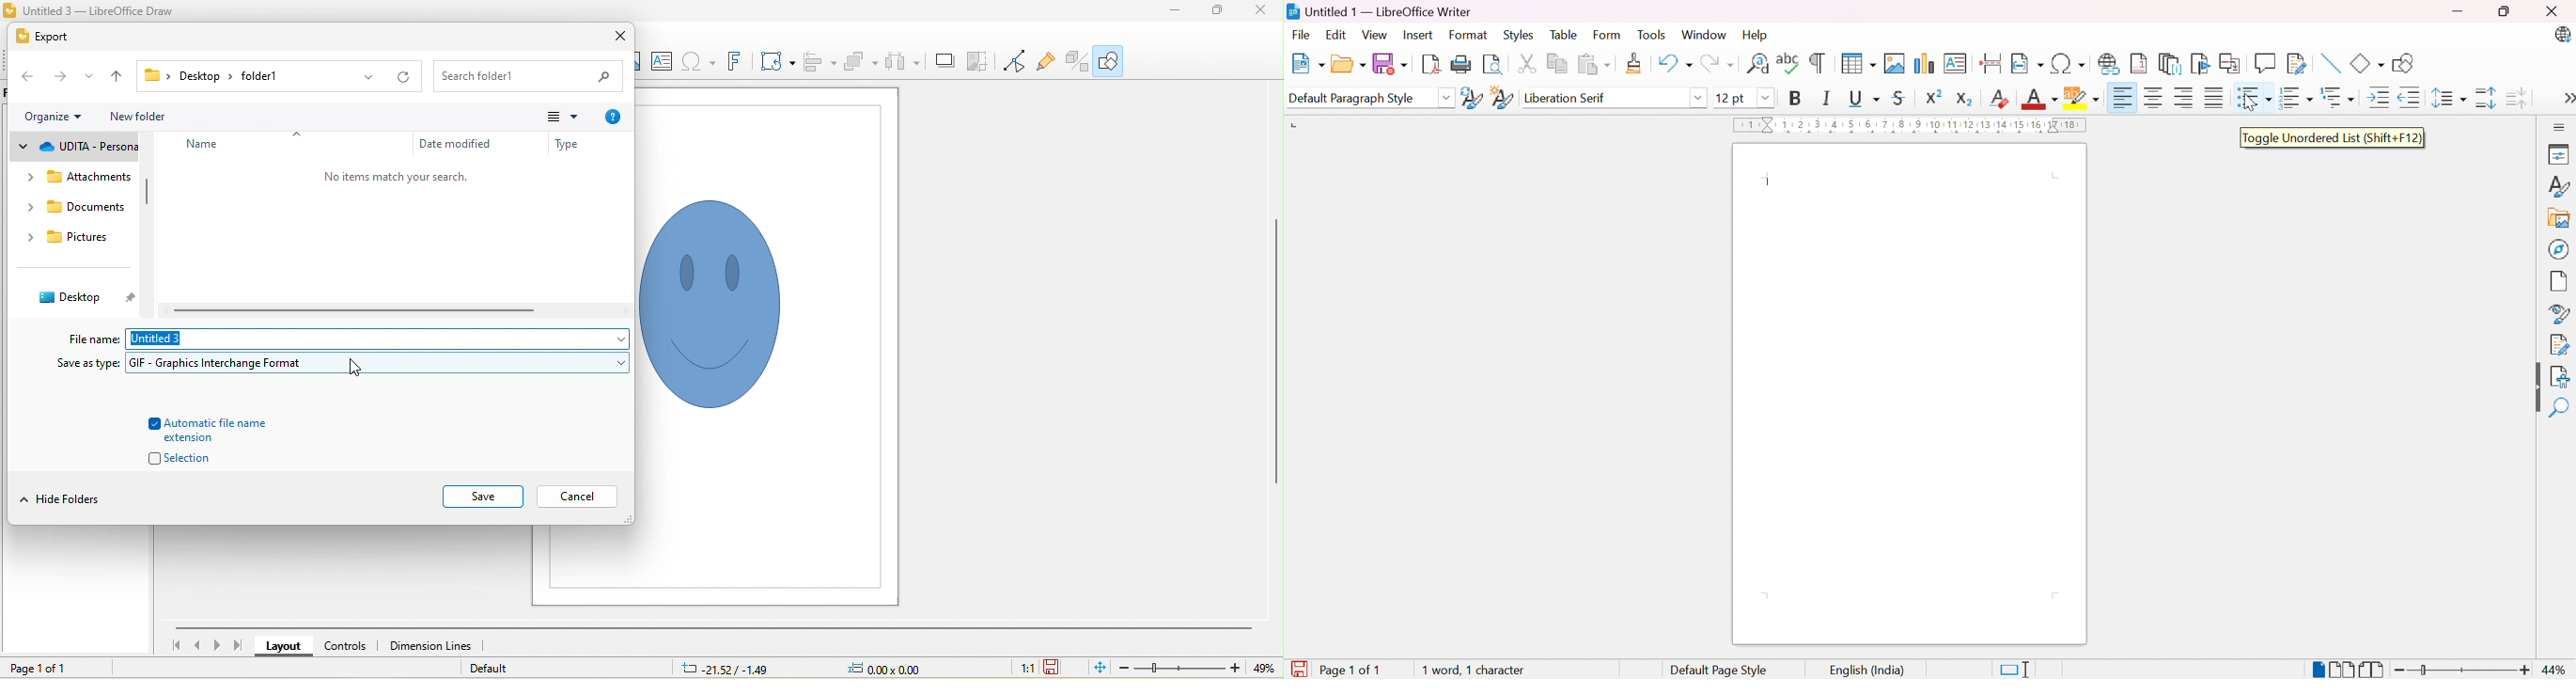 This screenshot has width=2576, height=700. I want to click on Toggle formatting marks, so click(1819, 62).